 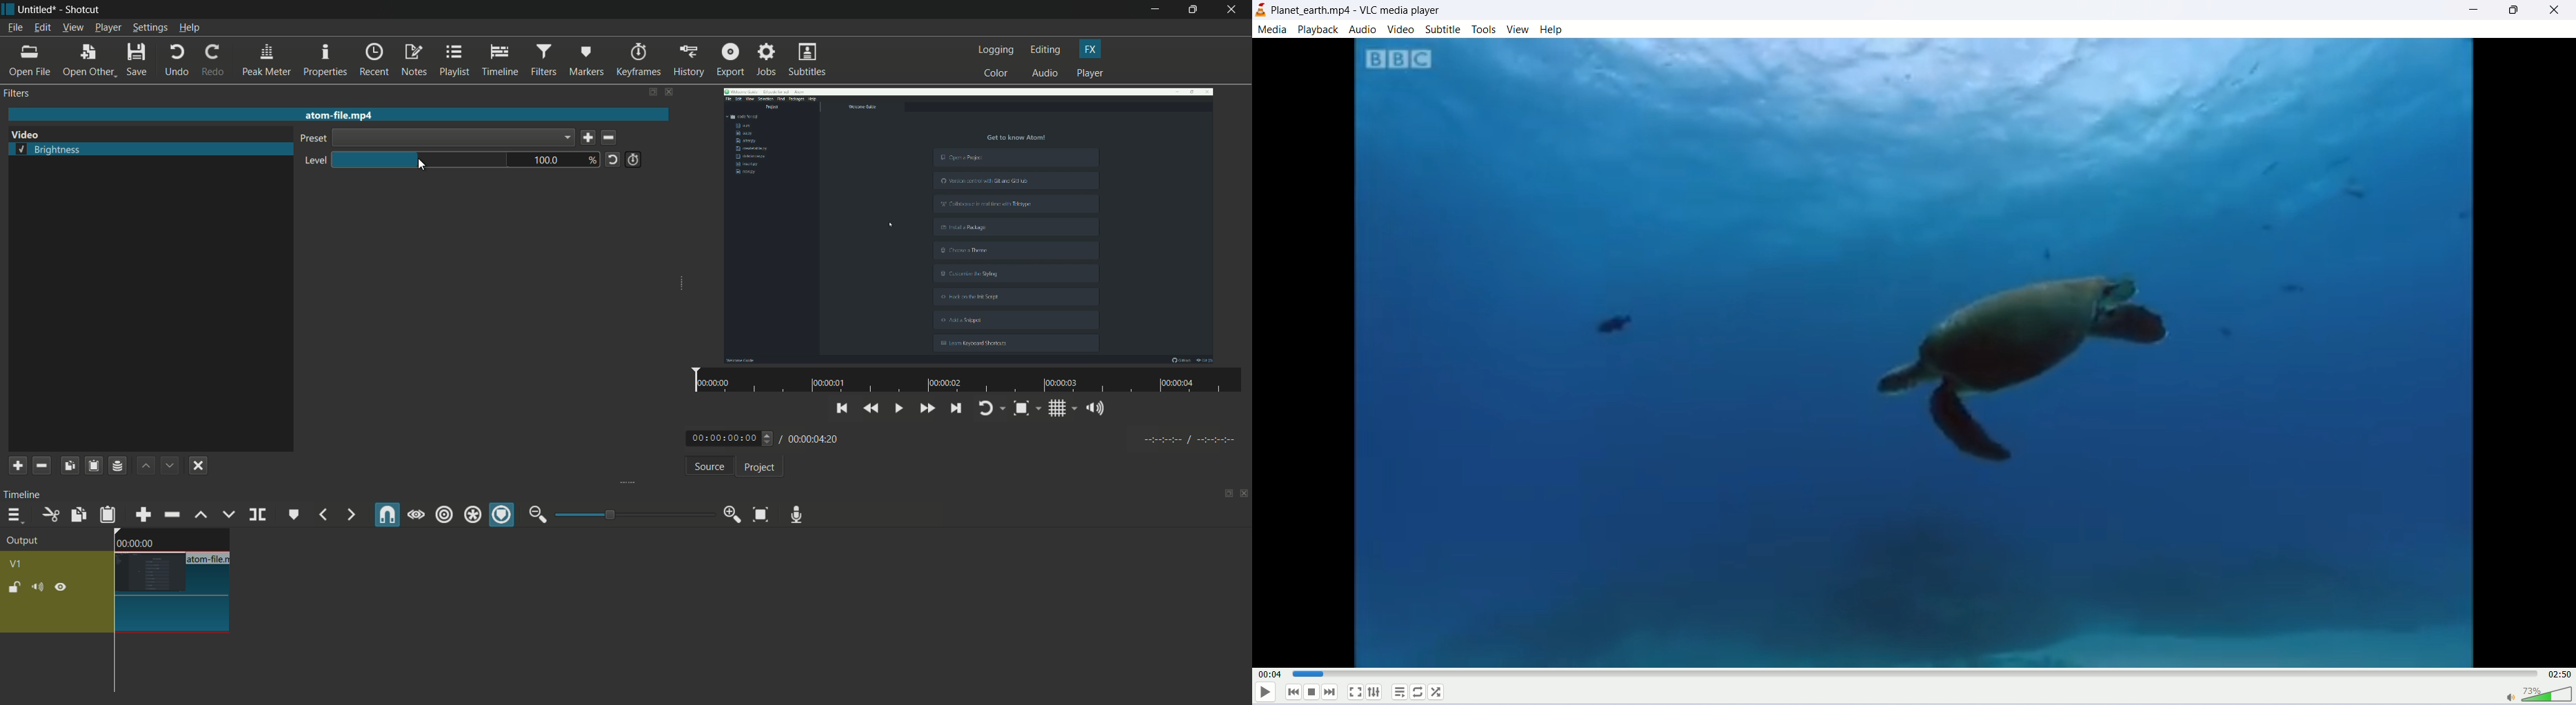 What do you see at coordinates (14, 27) in the screenshot?
I see `file menu` at bounding box center [14, 27].